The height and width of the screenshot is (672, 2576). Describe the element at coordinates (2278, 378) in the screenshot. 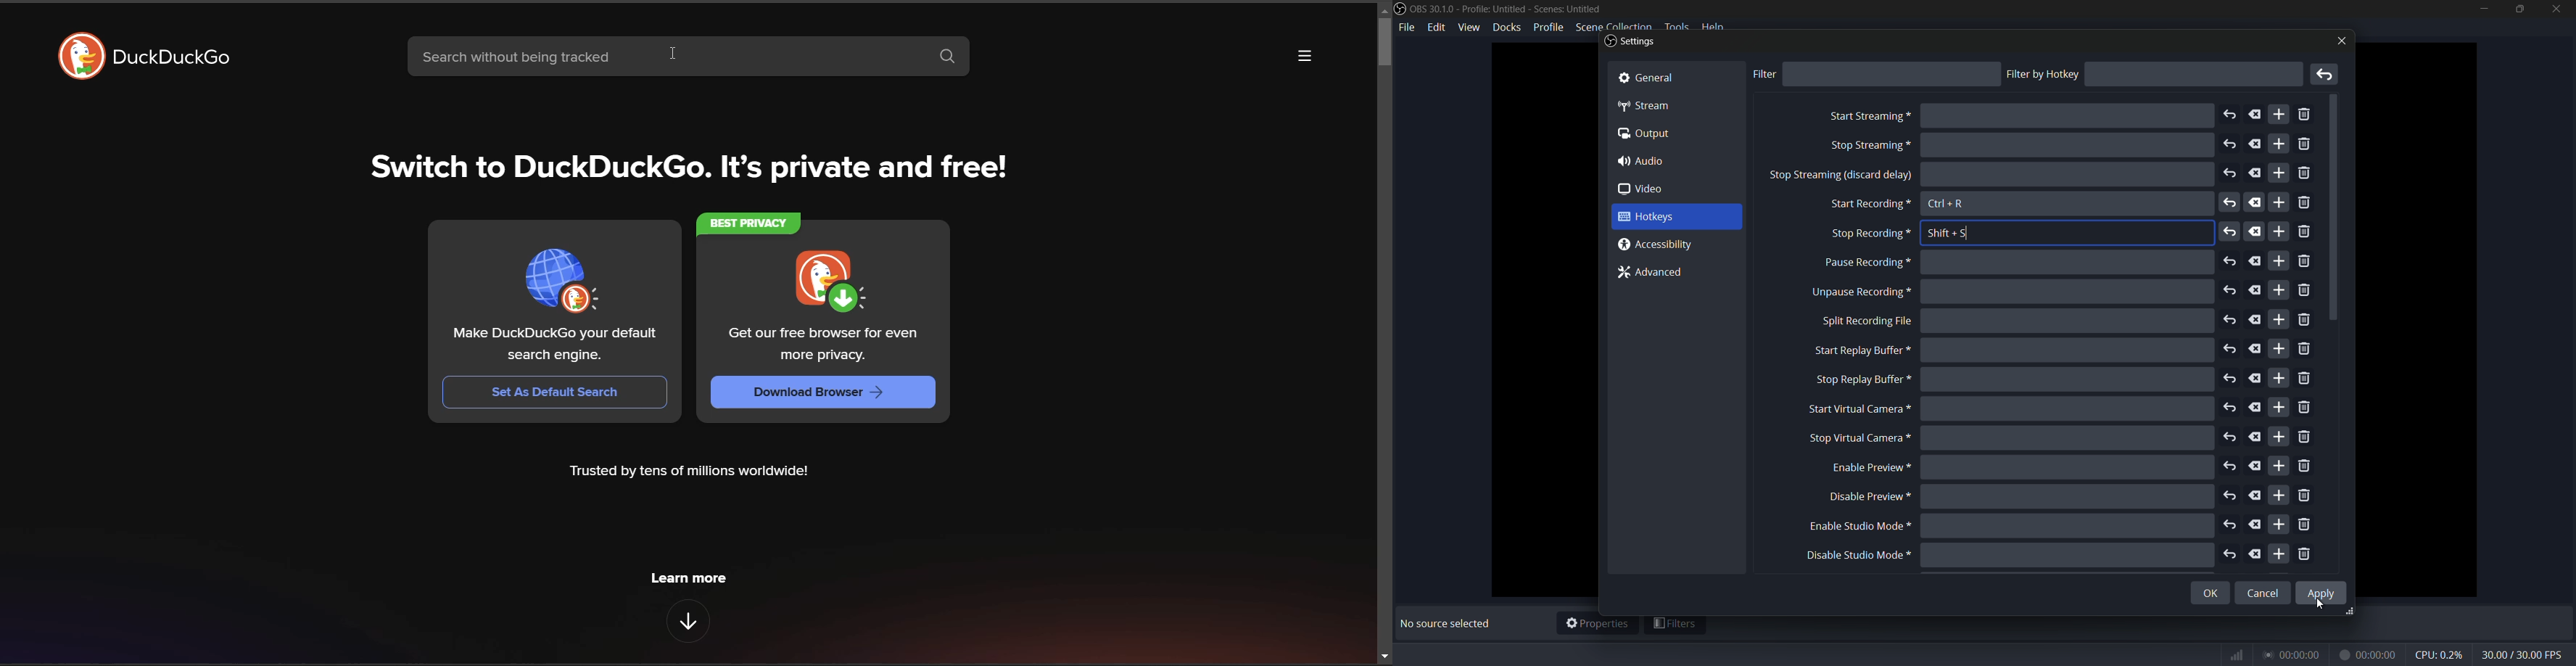

I see `add more` at that location.